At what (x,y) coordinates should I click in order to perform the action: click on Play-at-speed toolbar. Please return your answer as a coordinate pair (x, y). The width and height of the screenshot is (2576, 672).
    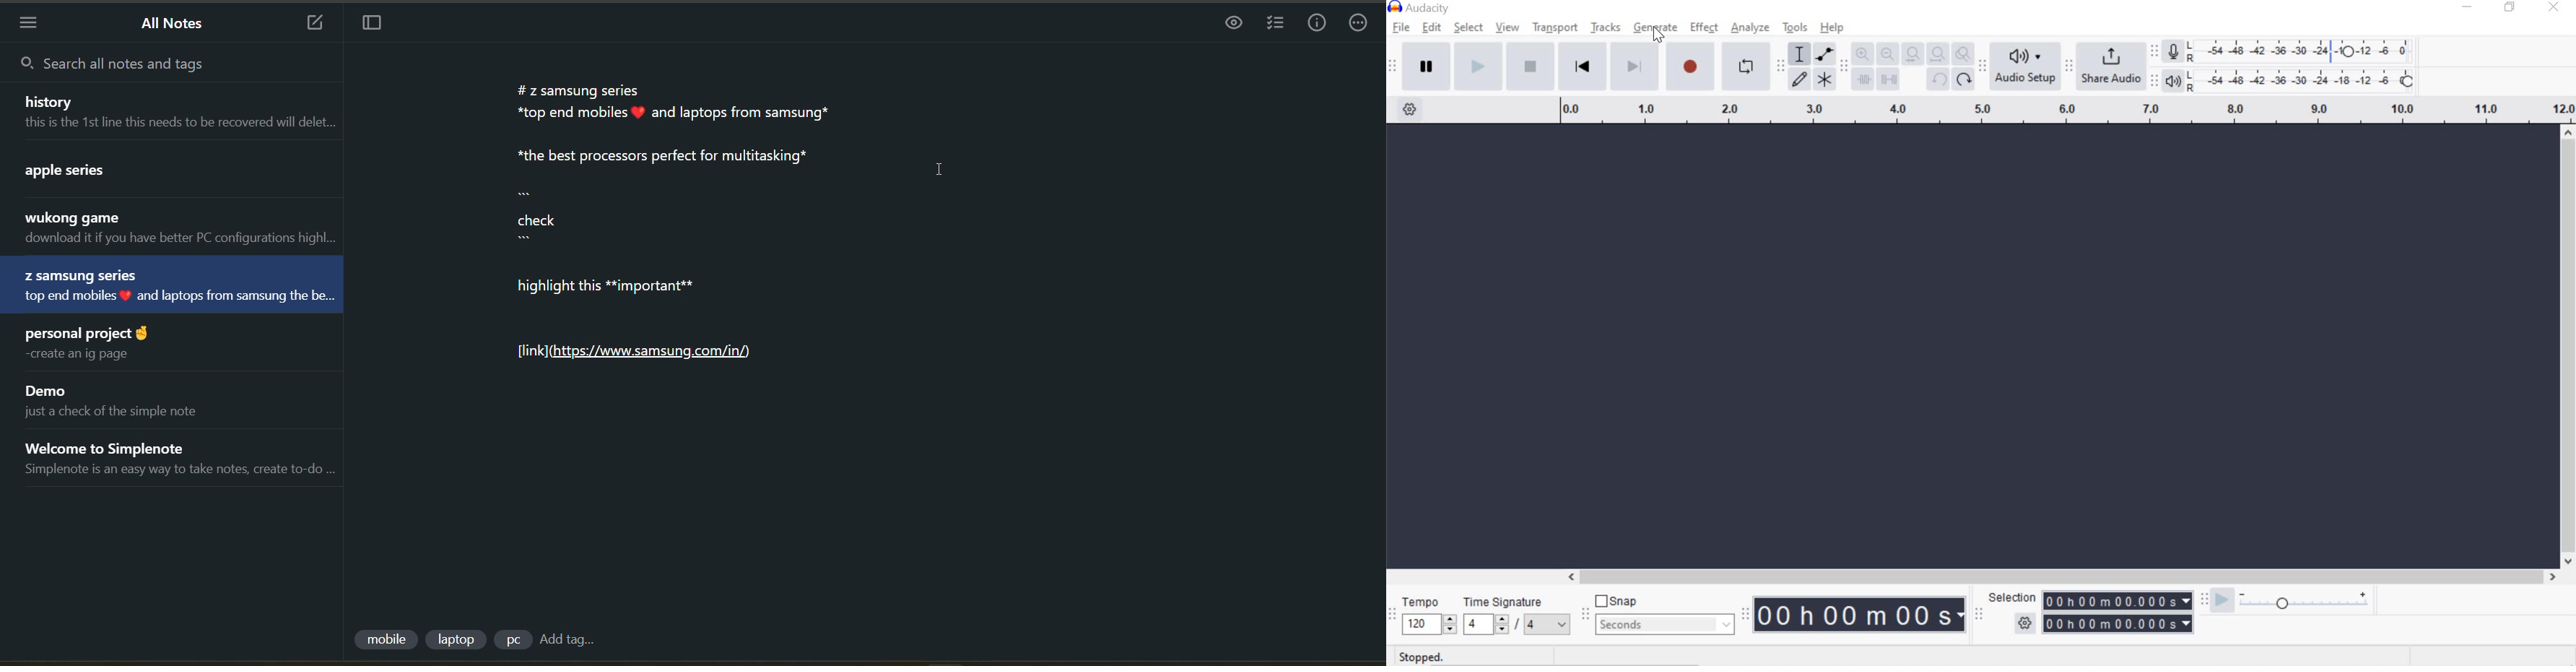
    Looking at the image, I should click on (2207, 601).